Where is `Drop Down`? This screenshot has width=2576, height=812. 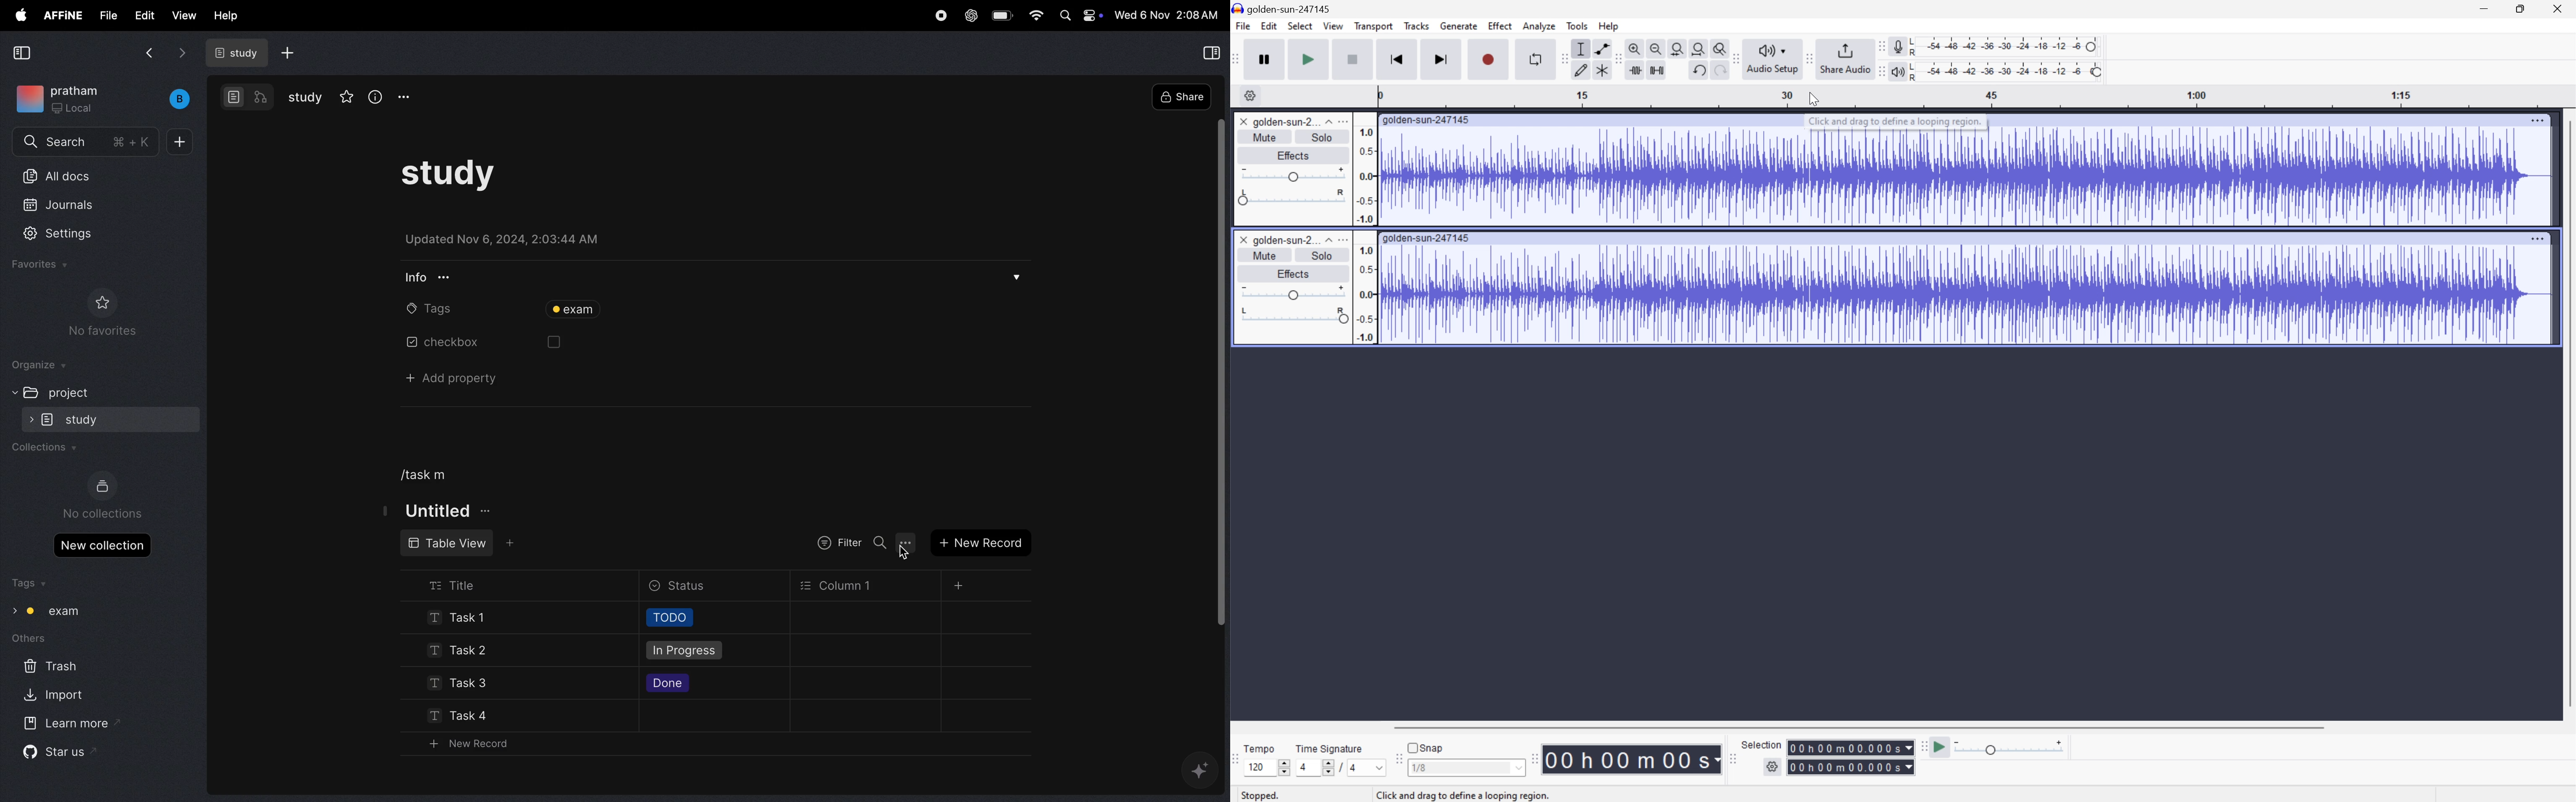
Drop Down is located at coordinates (1379, 766).